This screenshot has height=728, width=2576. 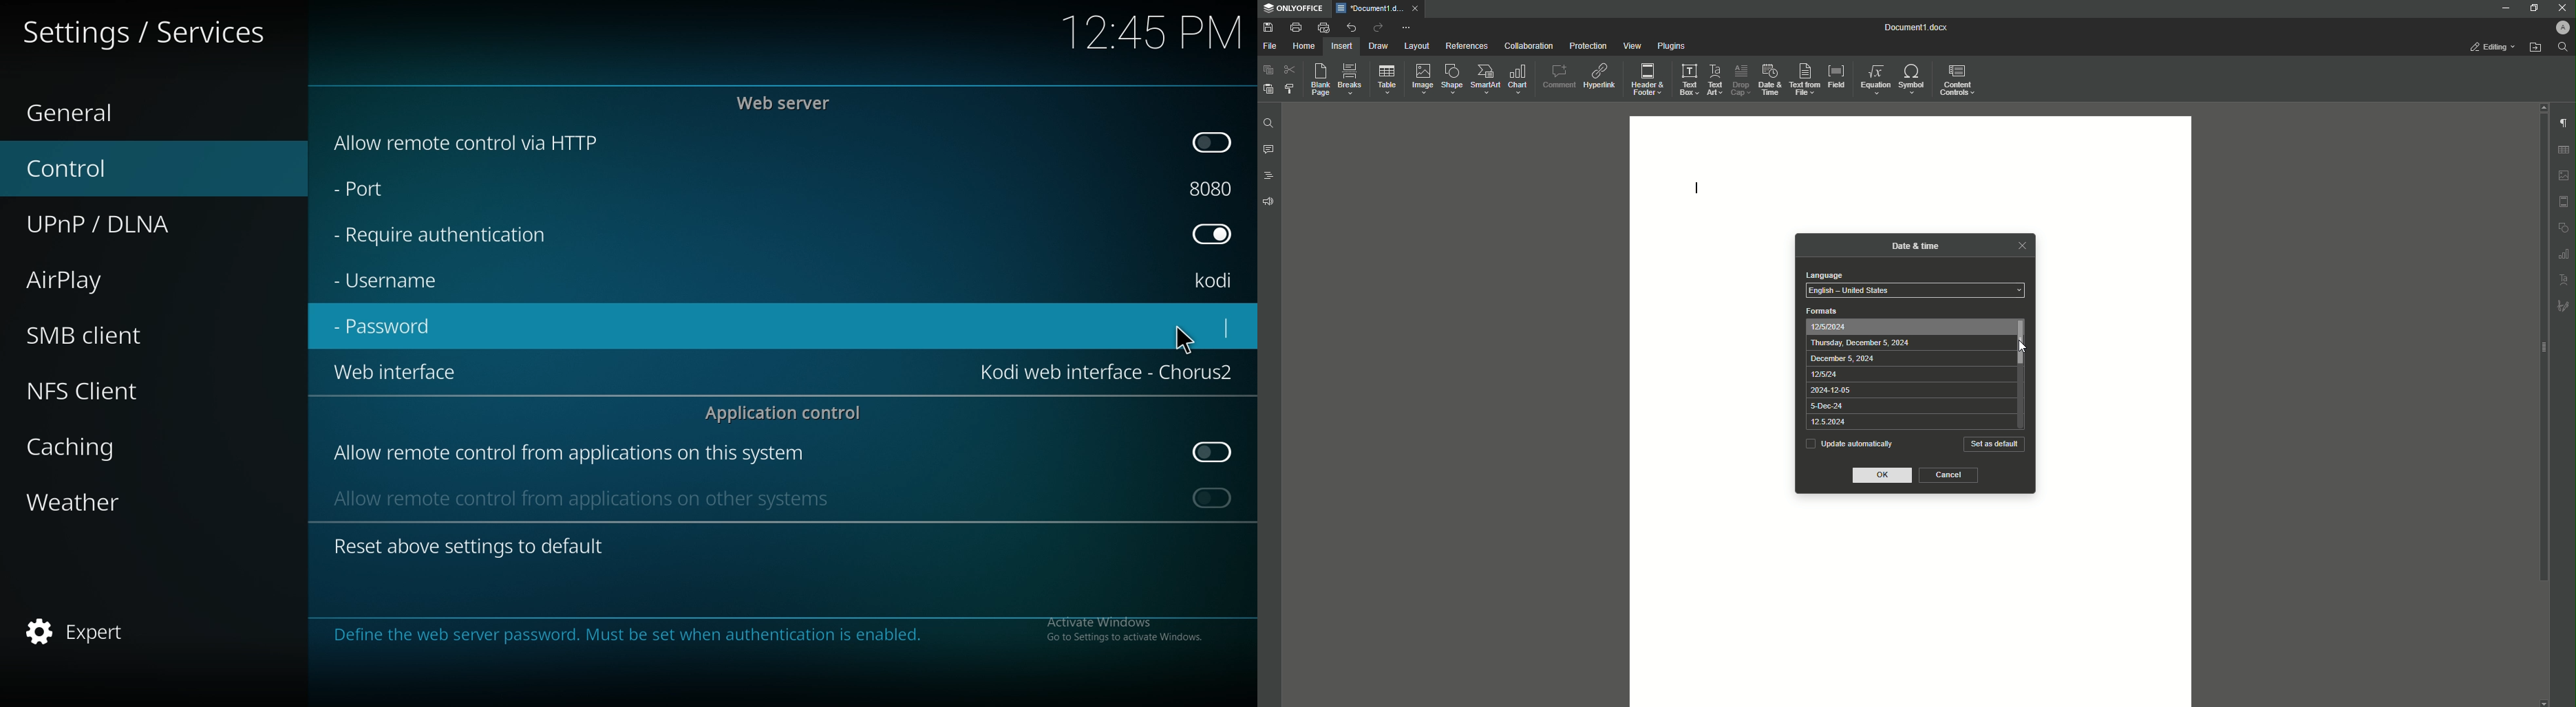 I want to click on scroll down, so click(x=2544, y=703).